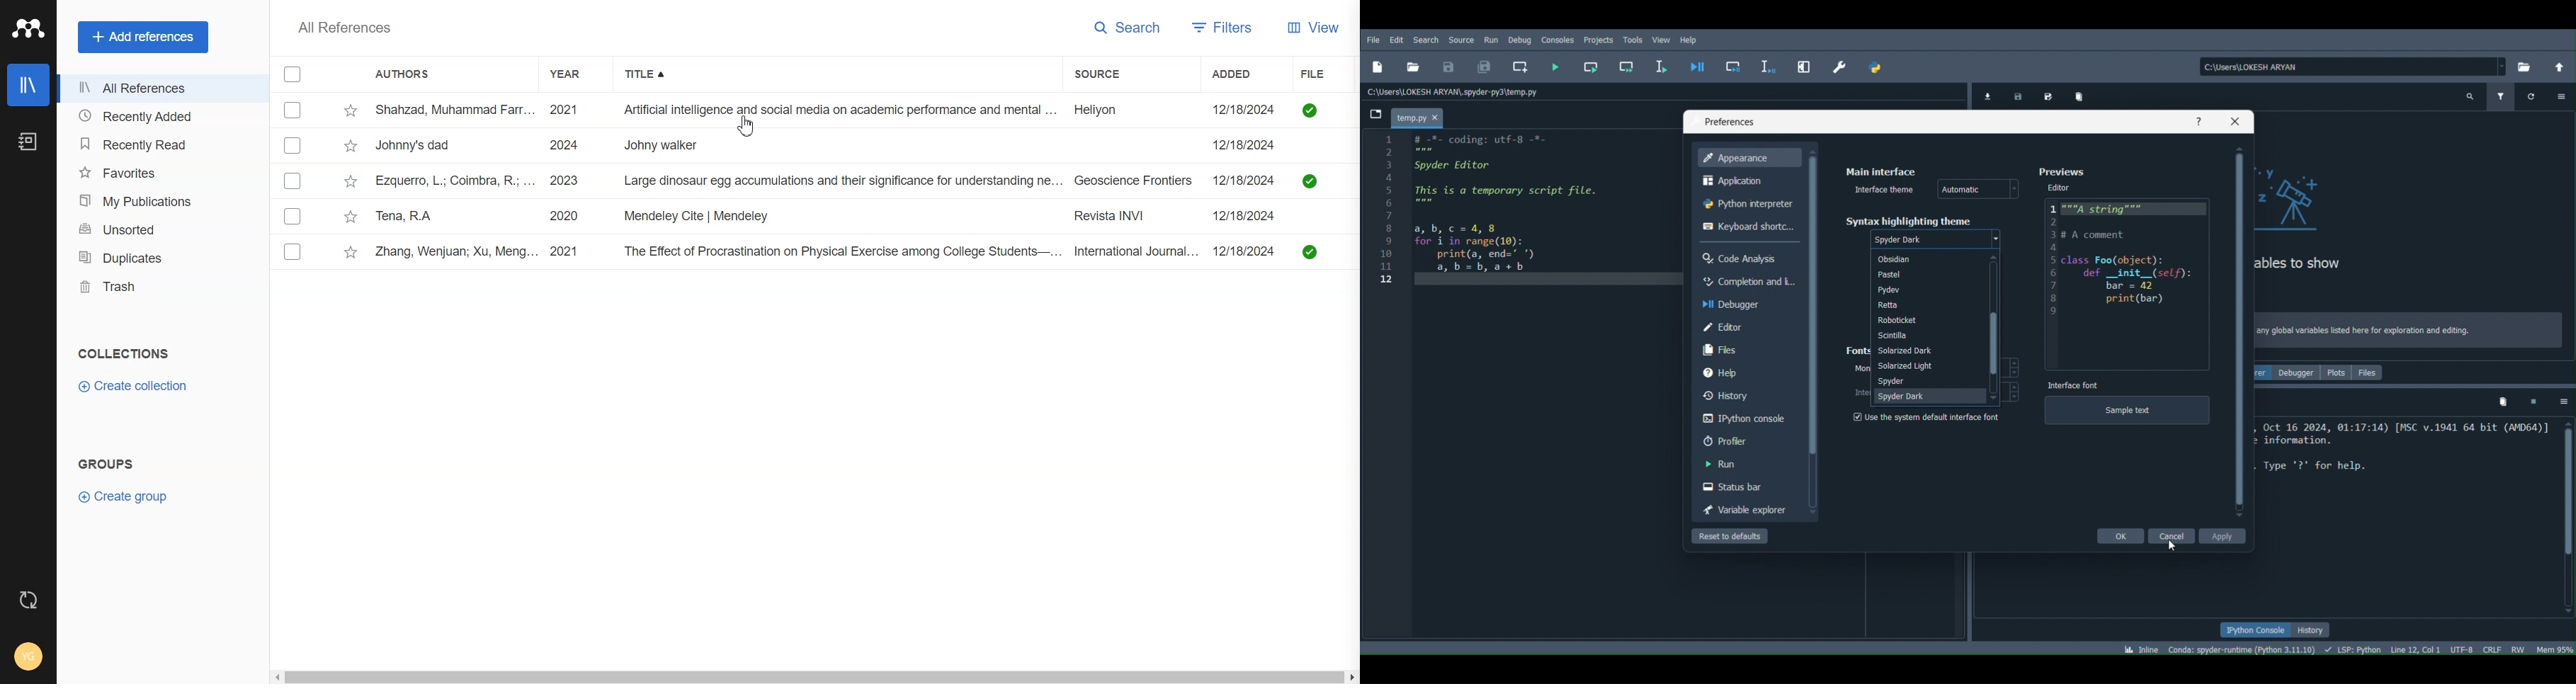  What do you see at coordinates (1736, 66) in the screenshot?
I see `Debug cell` at bounding box center [1736, 66].